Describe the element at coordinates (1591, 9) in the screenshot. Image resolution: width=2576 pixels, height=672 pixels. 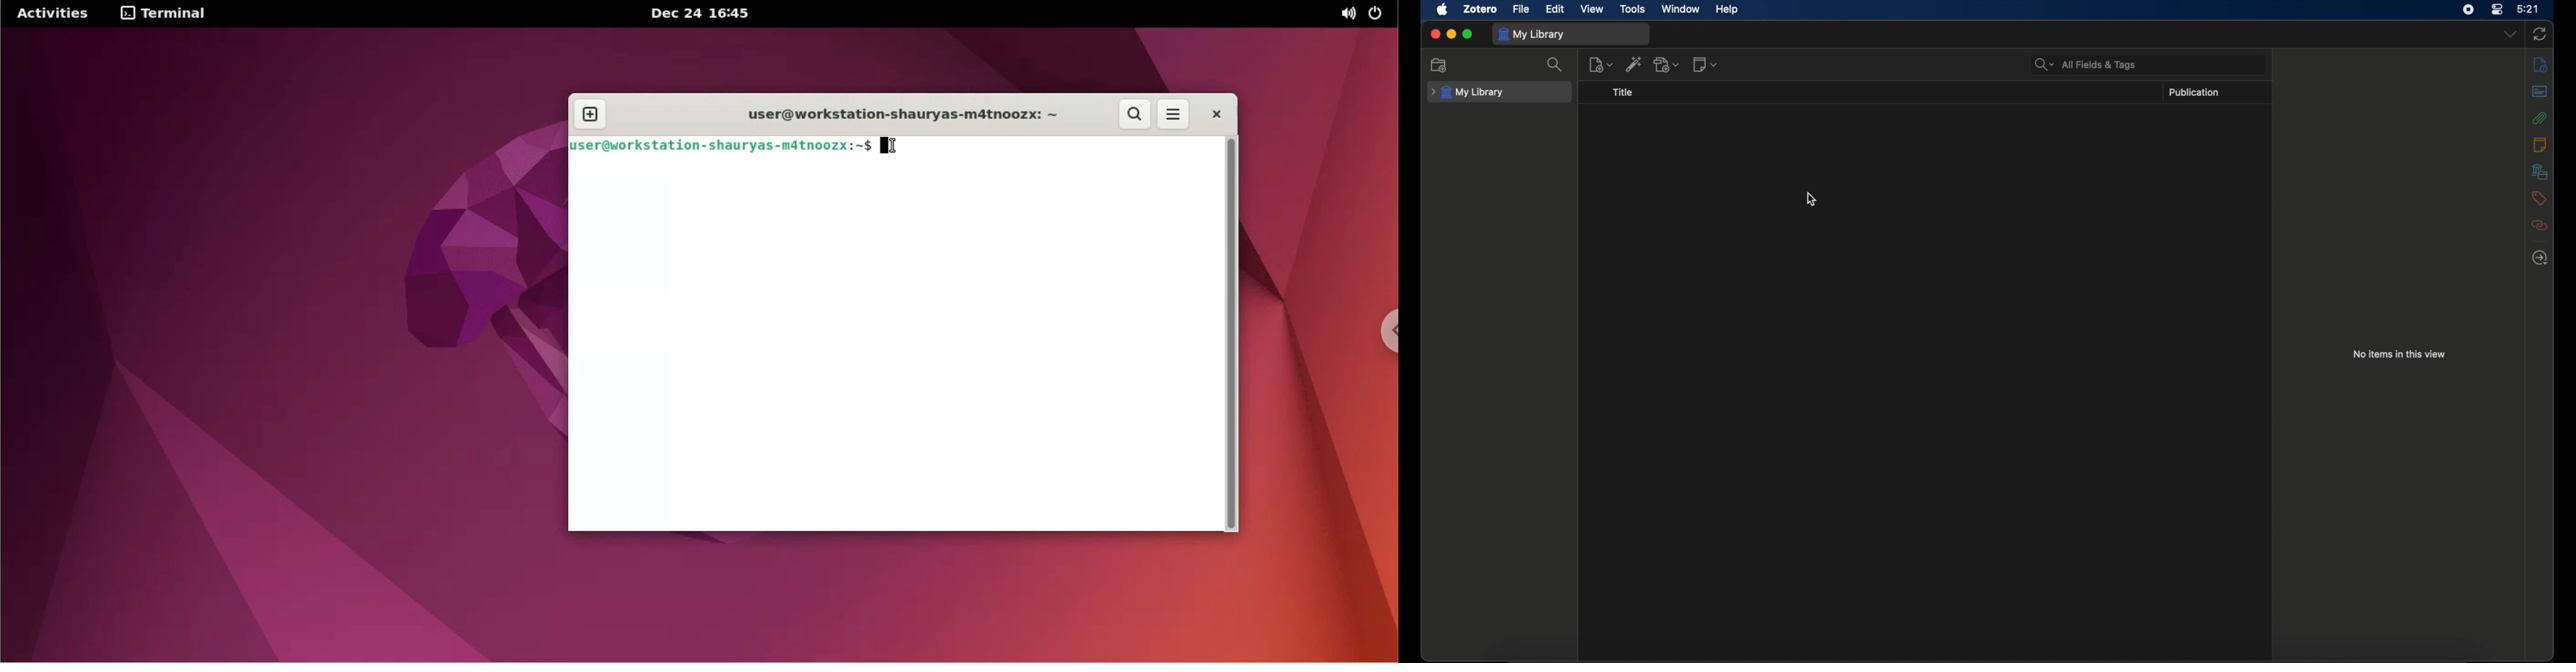
I see `view` at that location.